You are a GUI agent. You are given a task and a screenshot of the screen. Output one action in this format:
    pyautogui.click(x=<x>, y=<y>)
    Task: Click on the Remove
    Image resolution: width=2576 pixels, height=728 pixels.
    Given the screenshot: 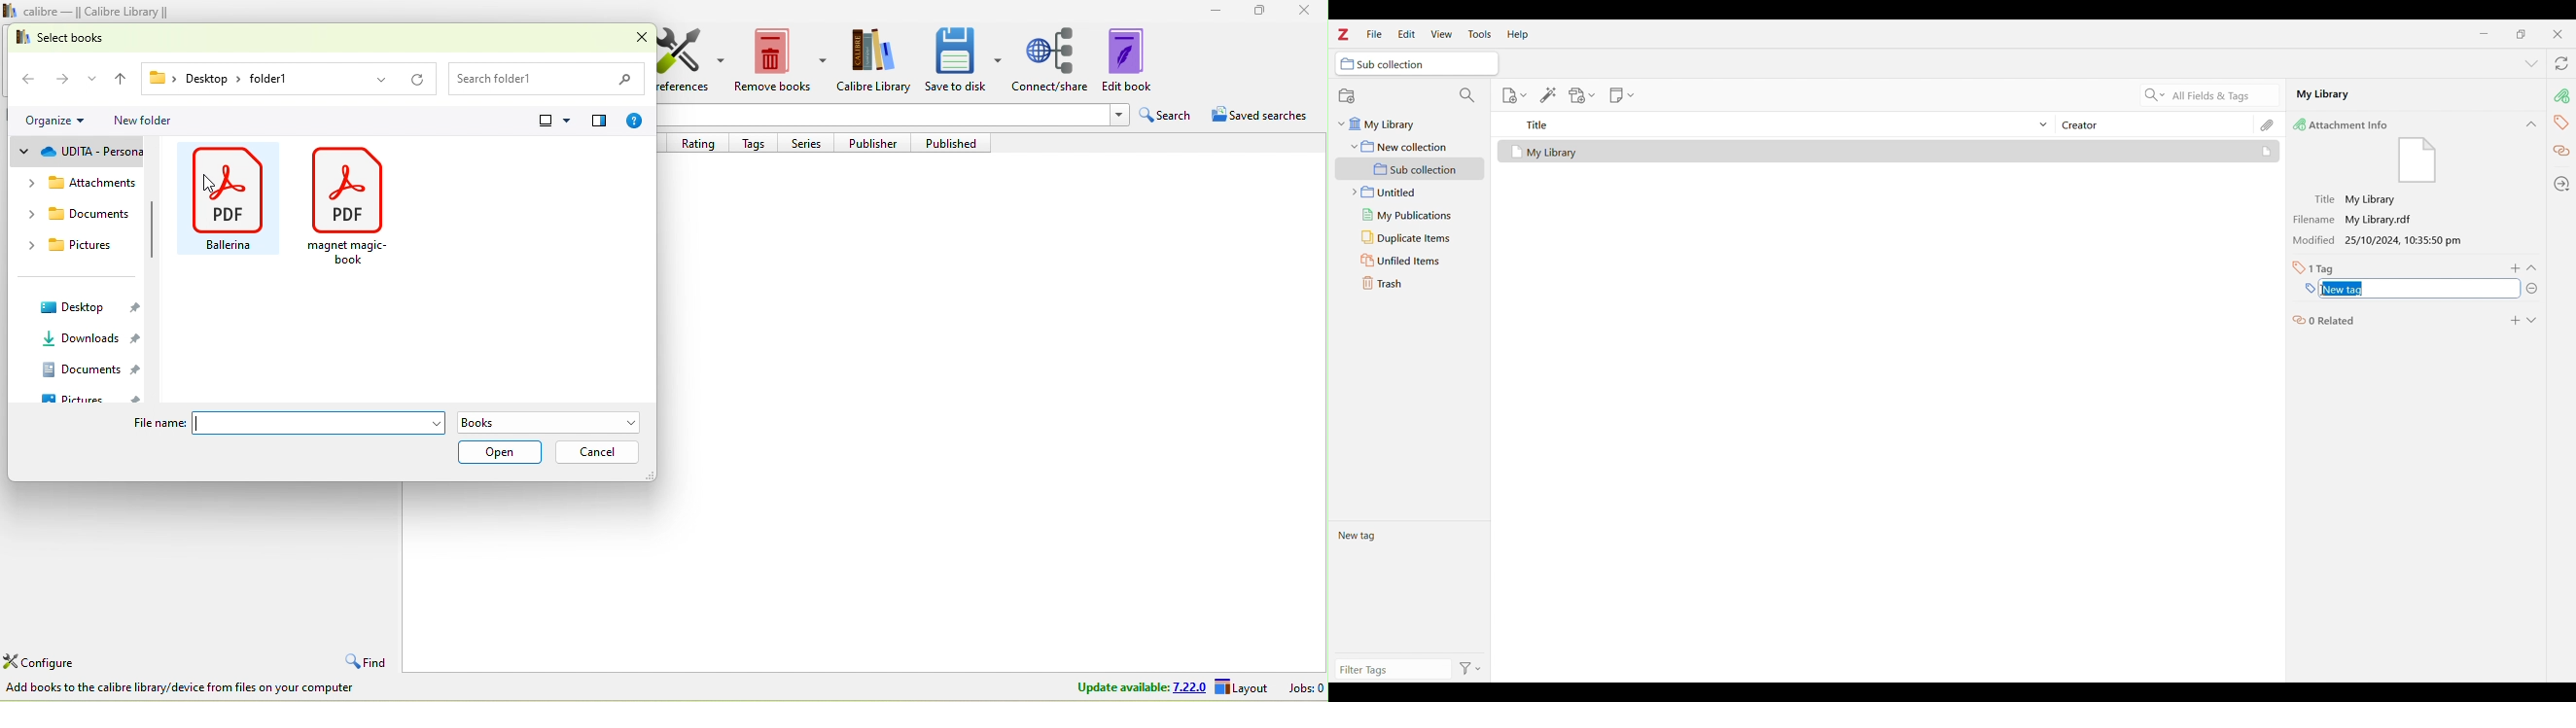 What is the action you would take?
    pyautogui.click(x=2532, y=289)
    